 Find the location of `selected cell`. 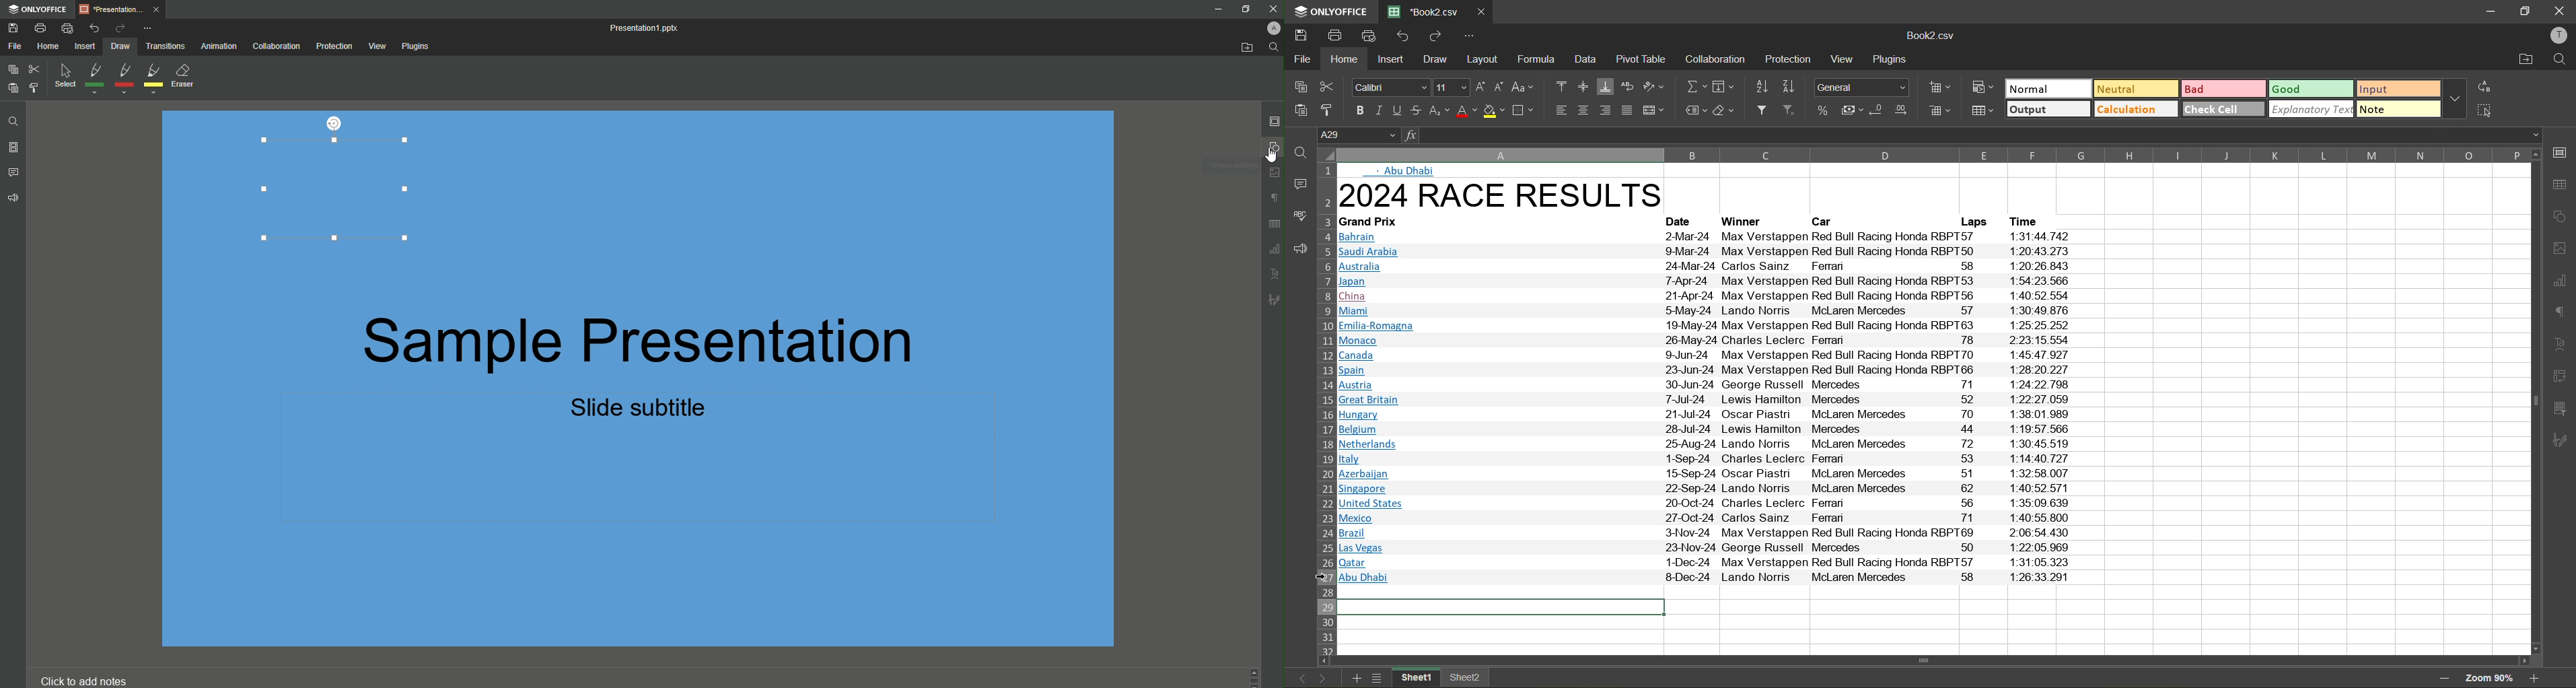

selected cell is located at coordinates (1501, 607).